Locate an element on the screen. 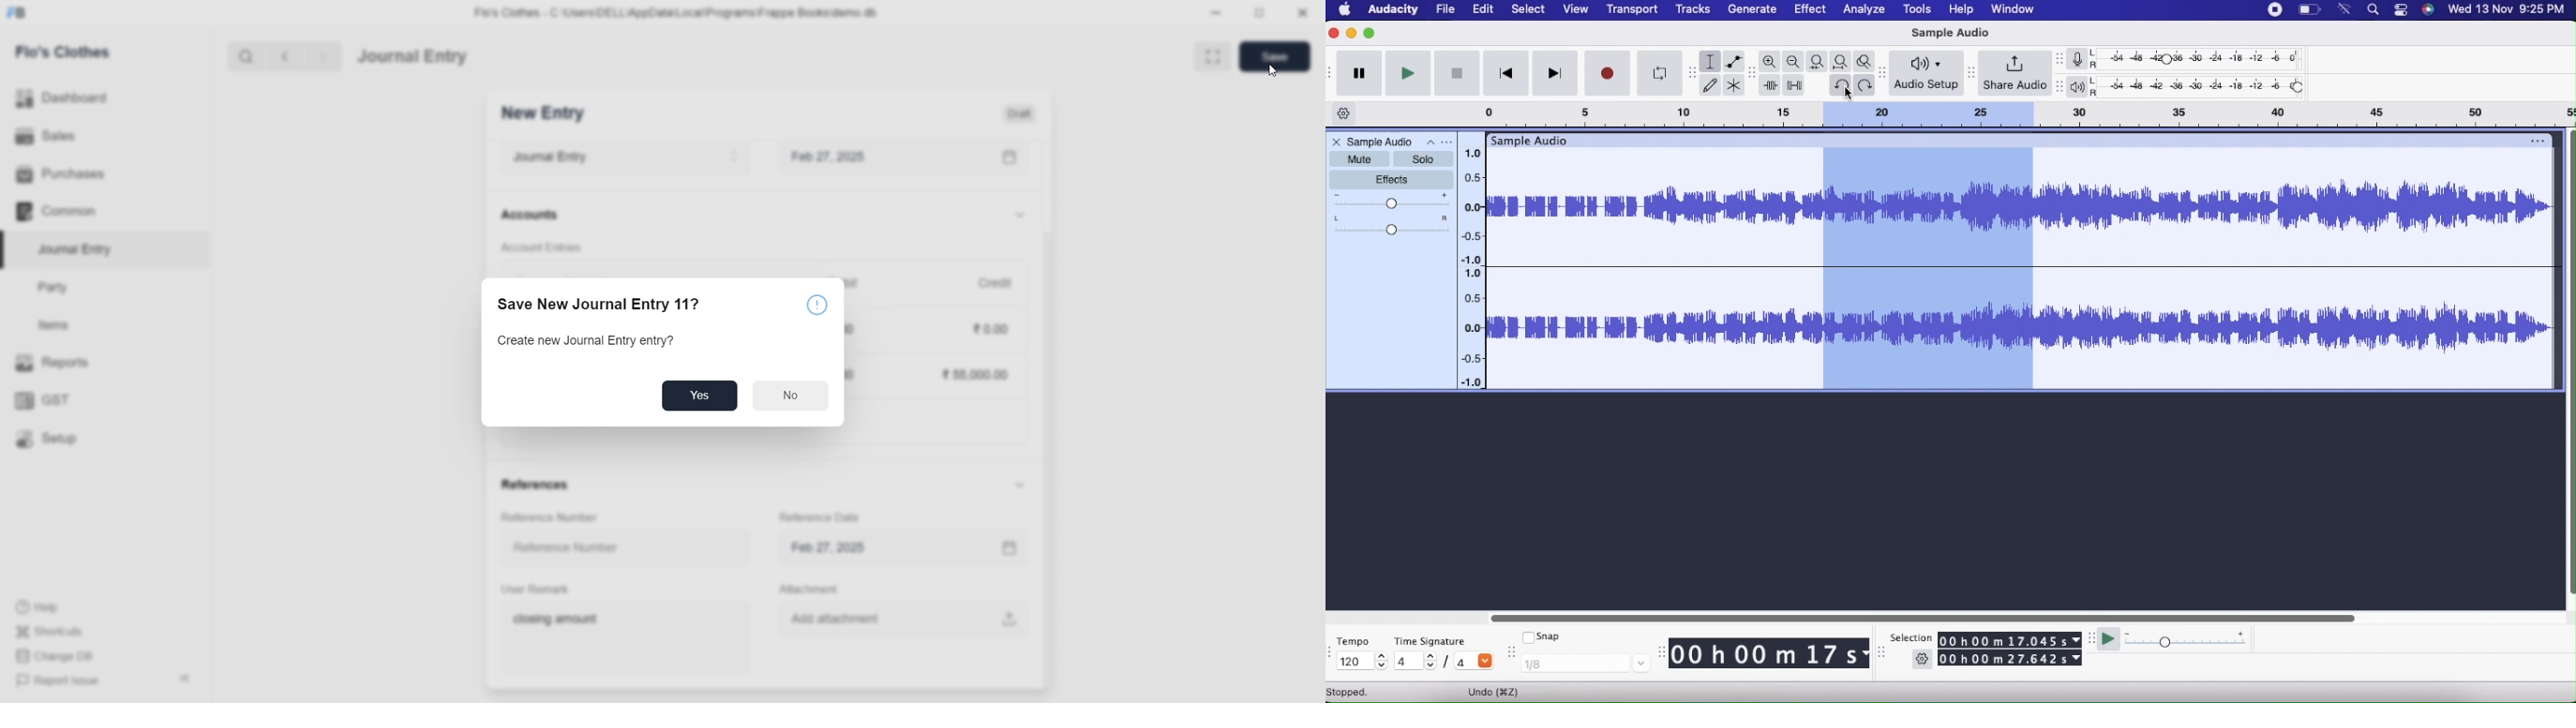  Silence audio selection is located at coordinates (1792, 85).